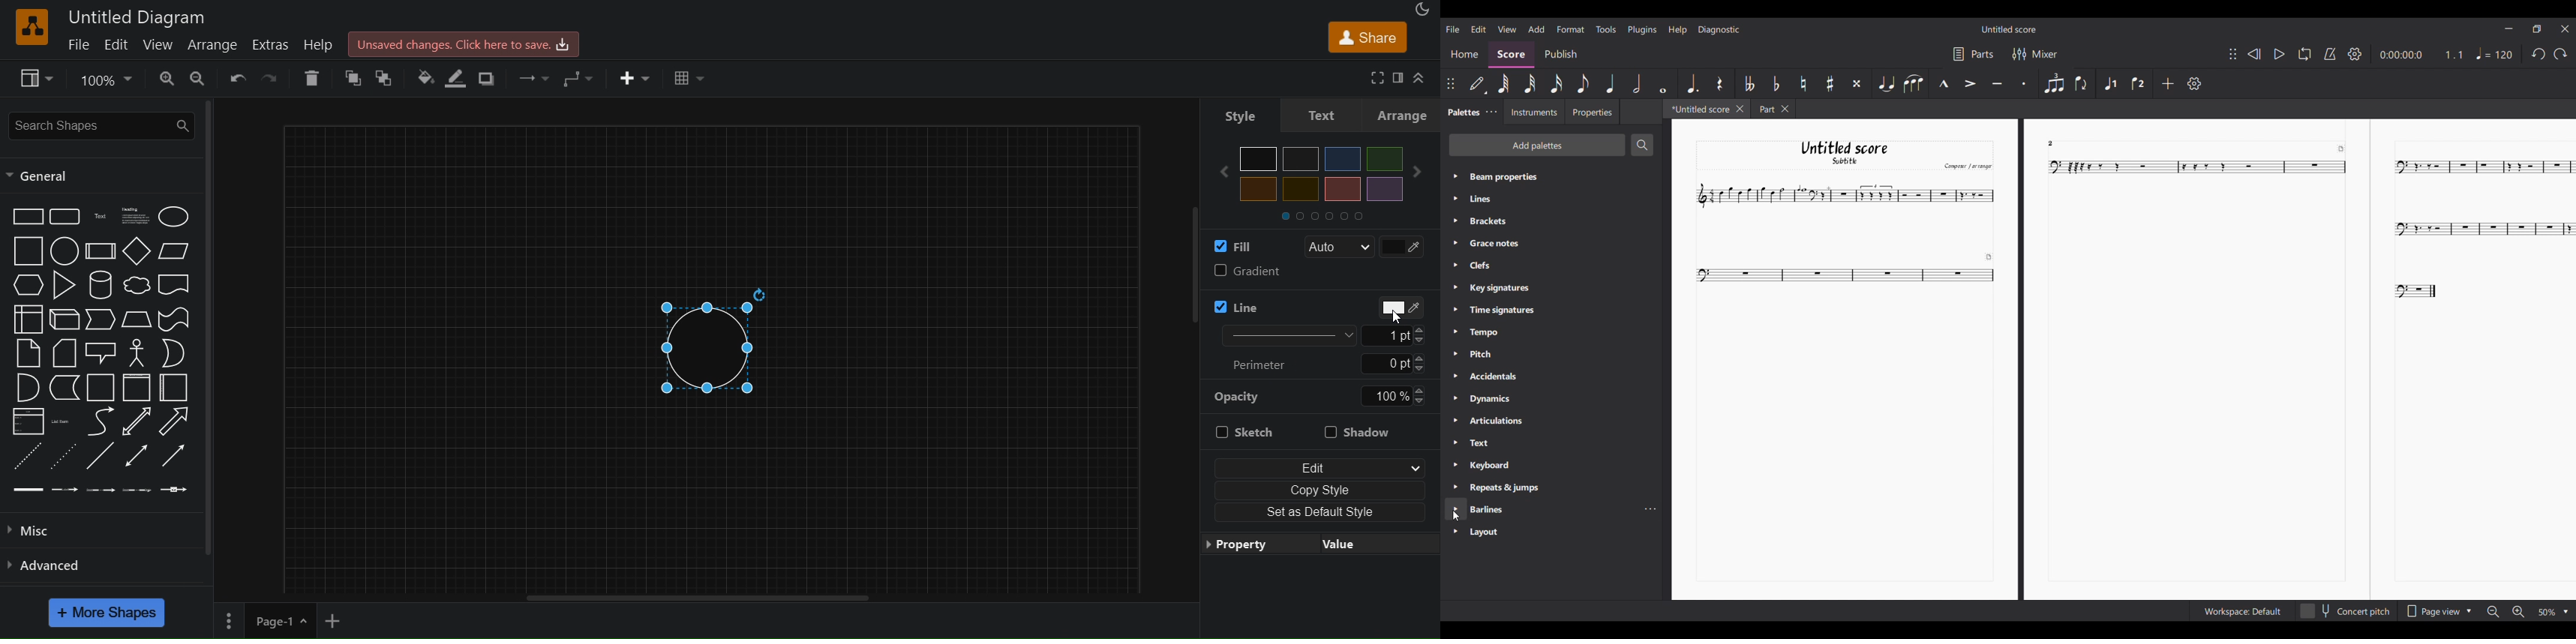 The height and width of the screenshot is (644, 2576). What do you see at coordinates (217, 46) in the screenshot?
I see `arrange` at bounding box center [217, 46].